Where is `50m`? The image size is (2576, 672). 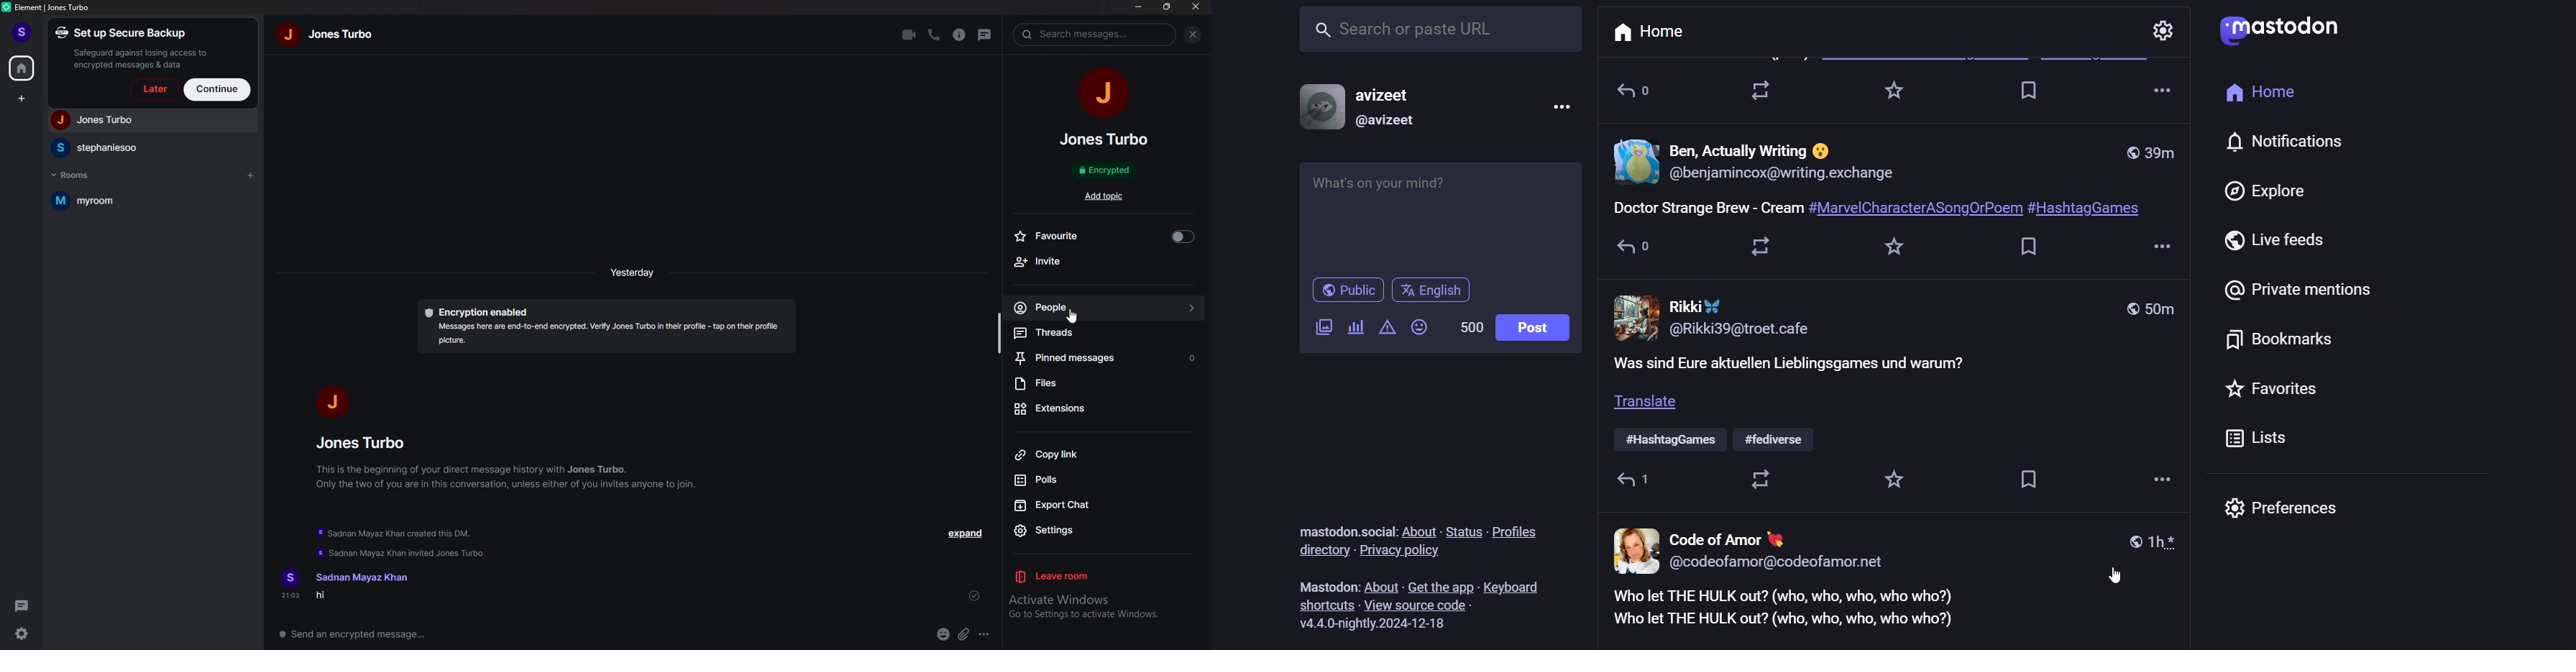 50m is located at coordinates (2145, 306).